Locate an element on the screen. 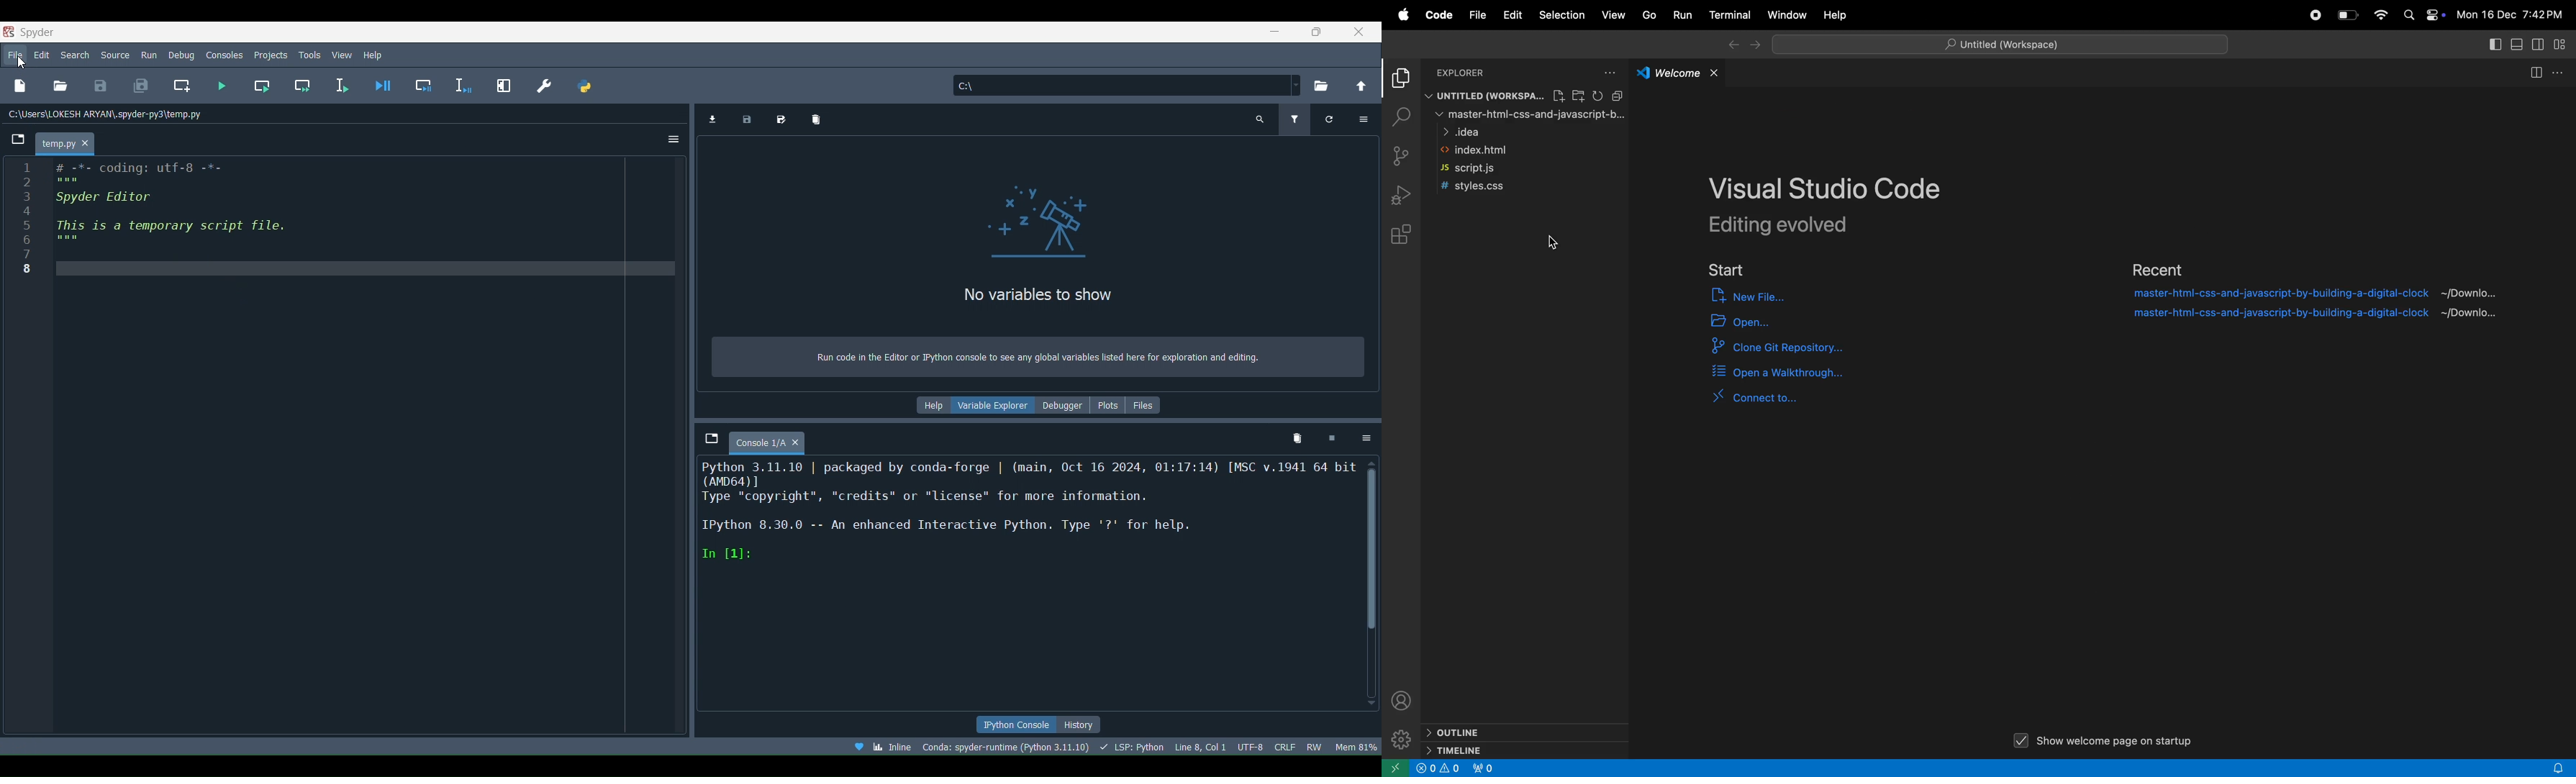  Options is located at coordinates (675, 140).